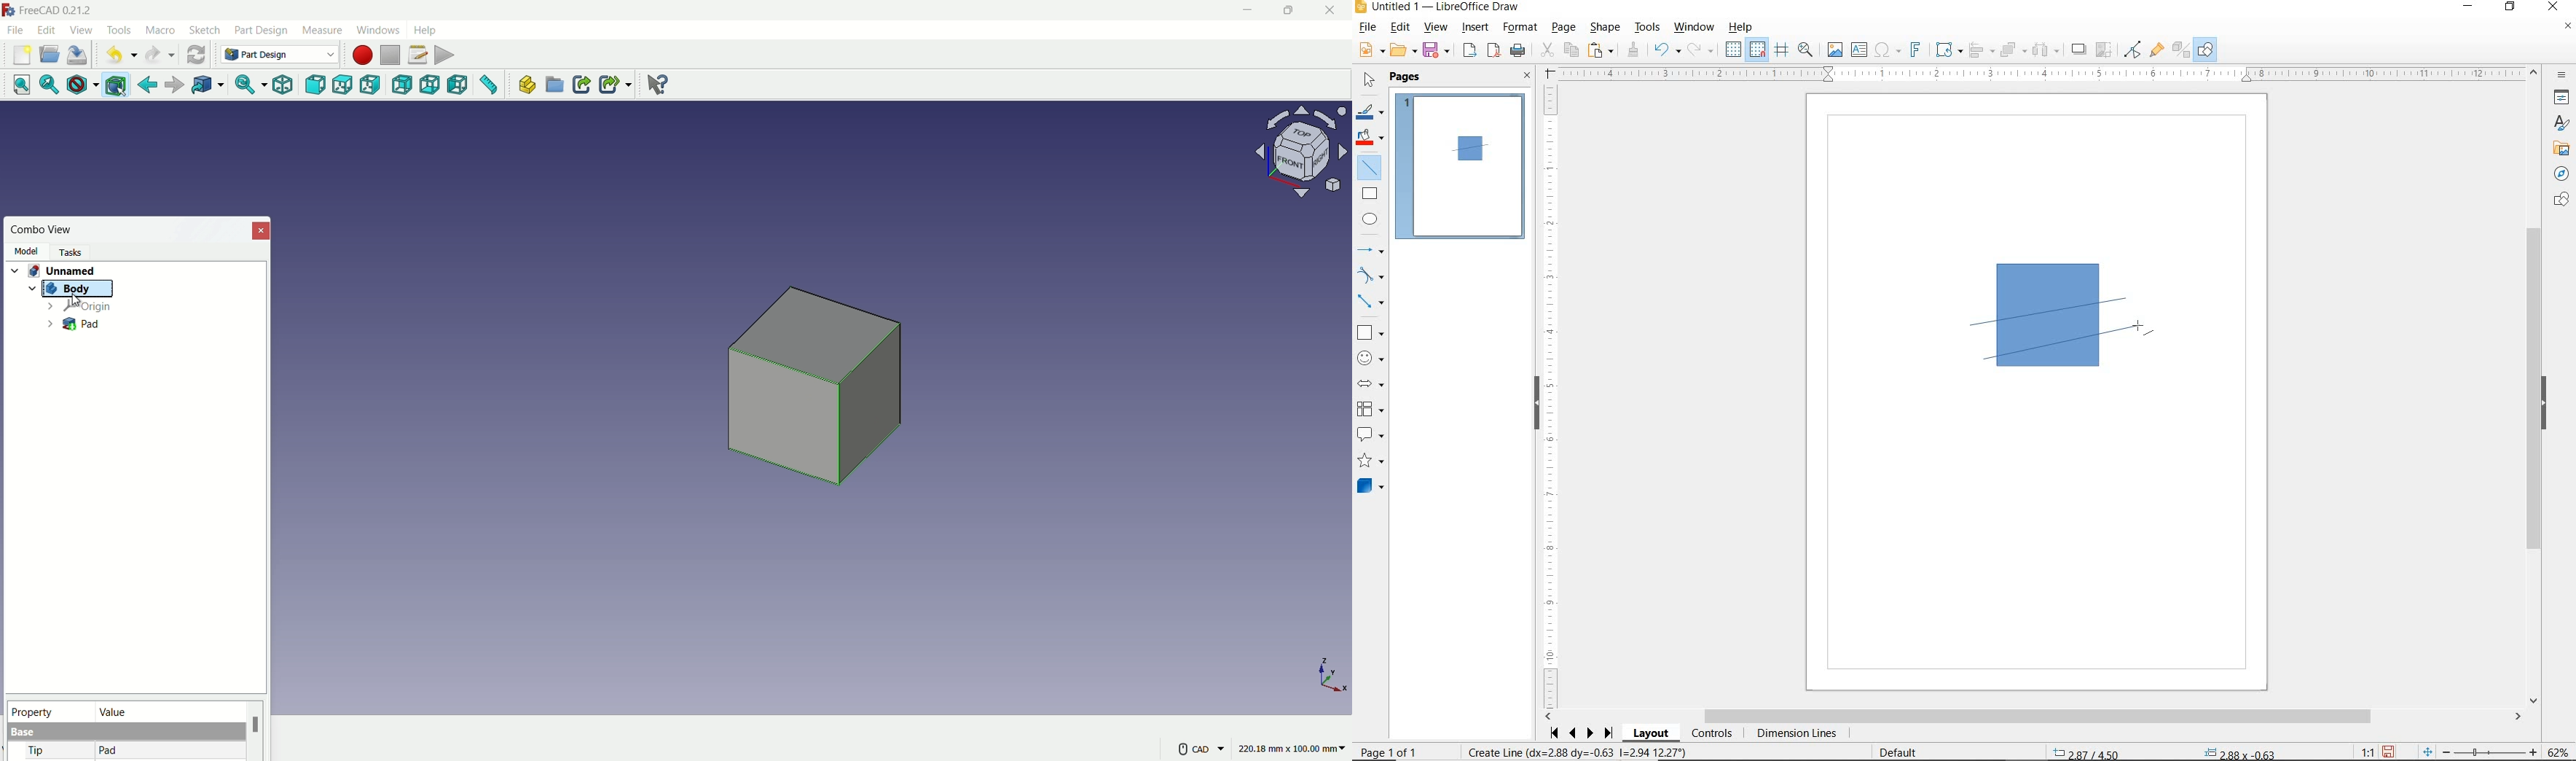 This screenshot has height=784, width=2576. Describe the element at coordinates (556, 86) in the screenshot. I see `create group` at that location.